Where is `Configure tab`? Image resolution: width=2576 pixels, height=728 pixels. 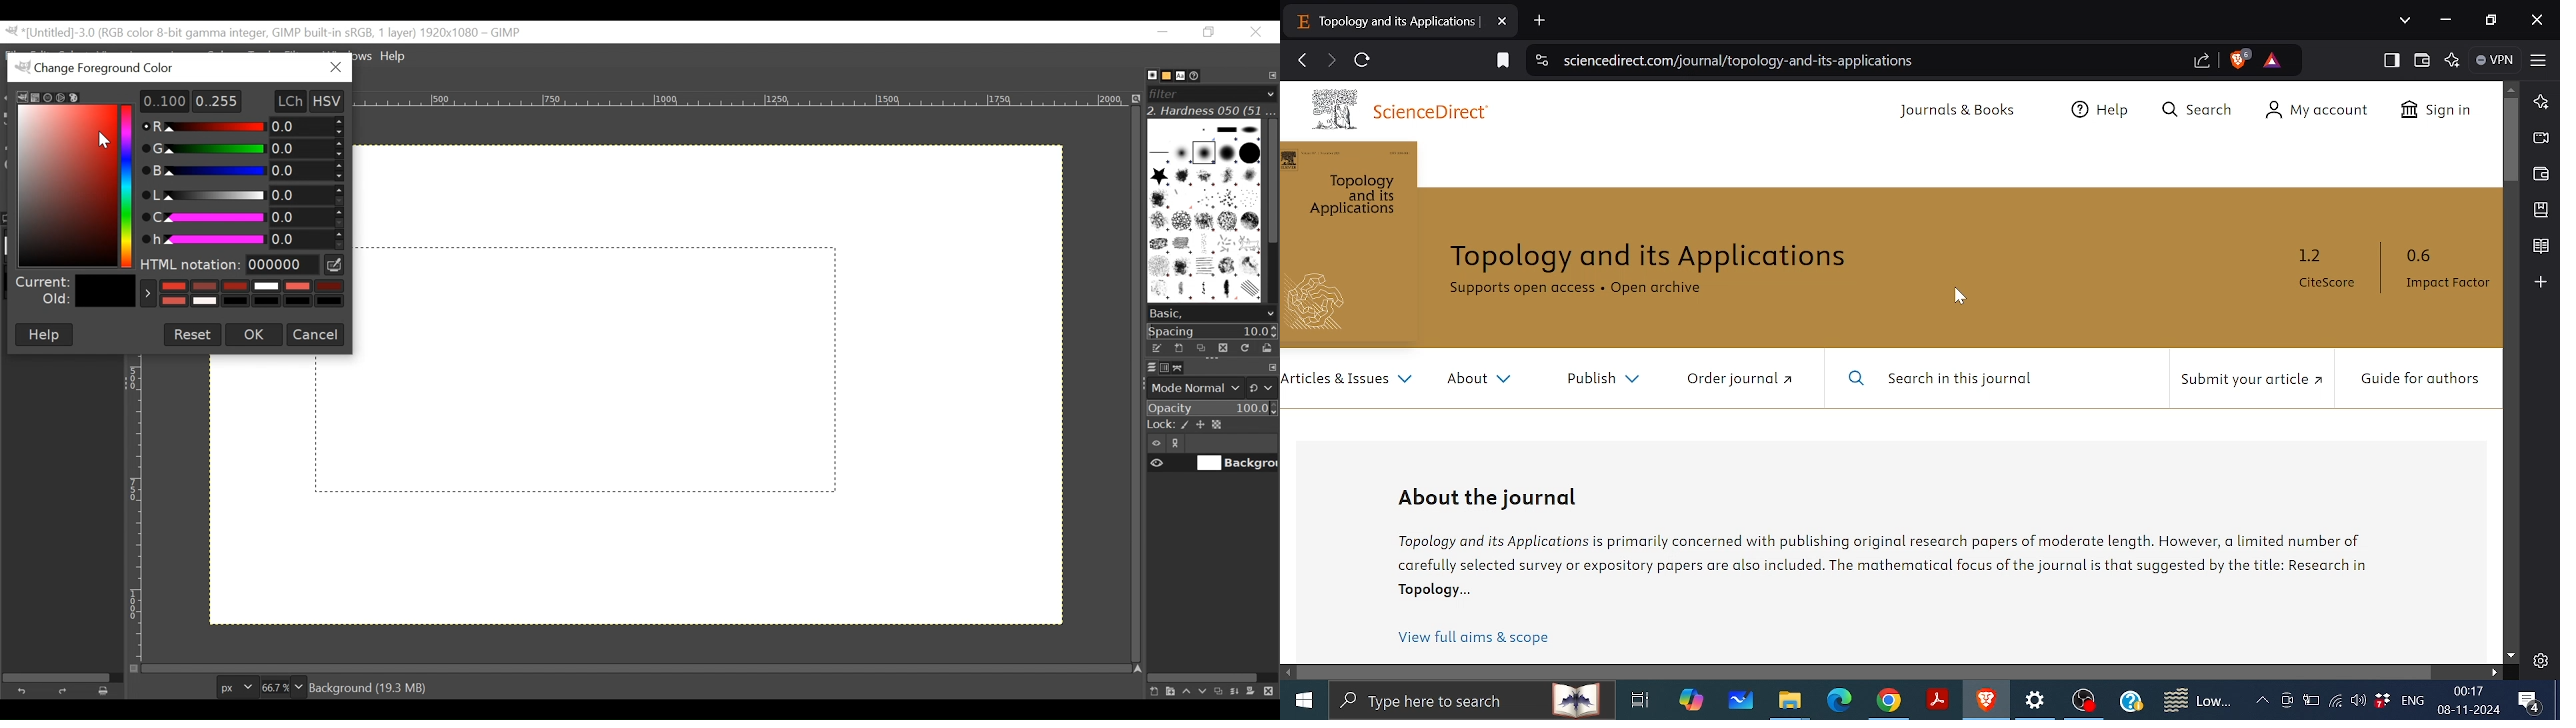
Configure tab is located at coordinates (1271, 76).